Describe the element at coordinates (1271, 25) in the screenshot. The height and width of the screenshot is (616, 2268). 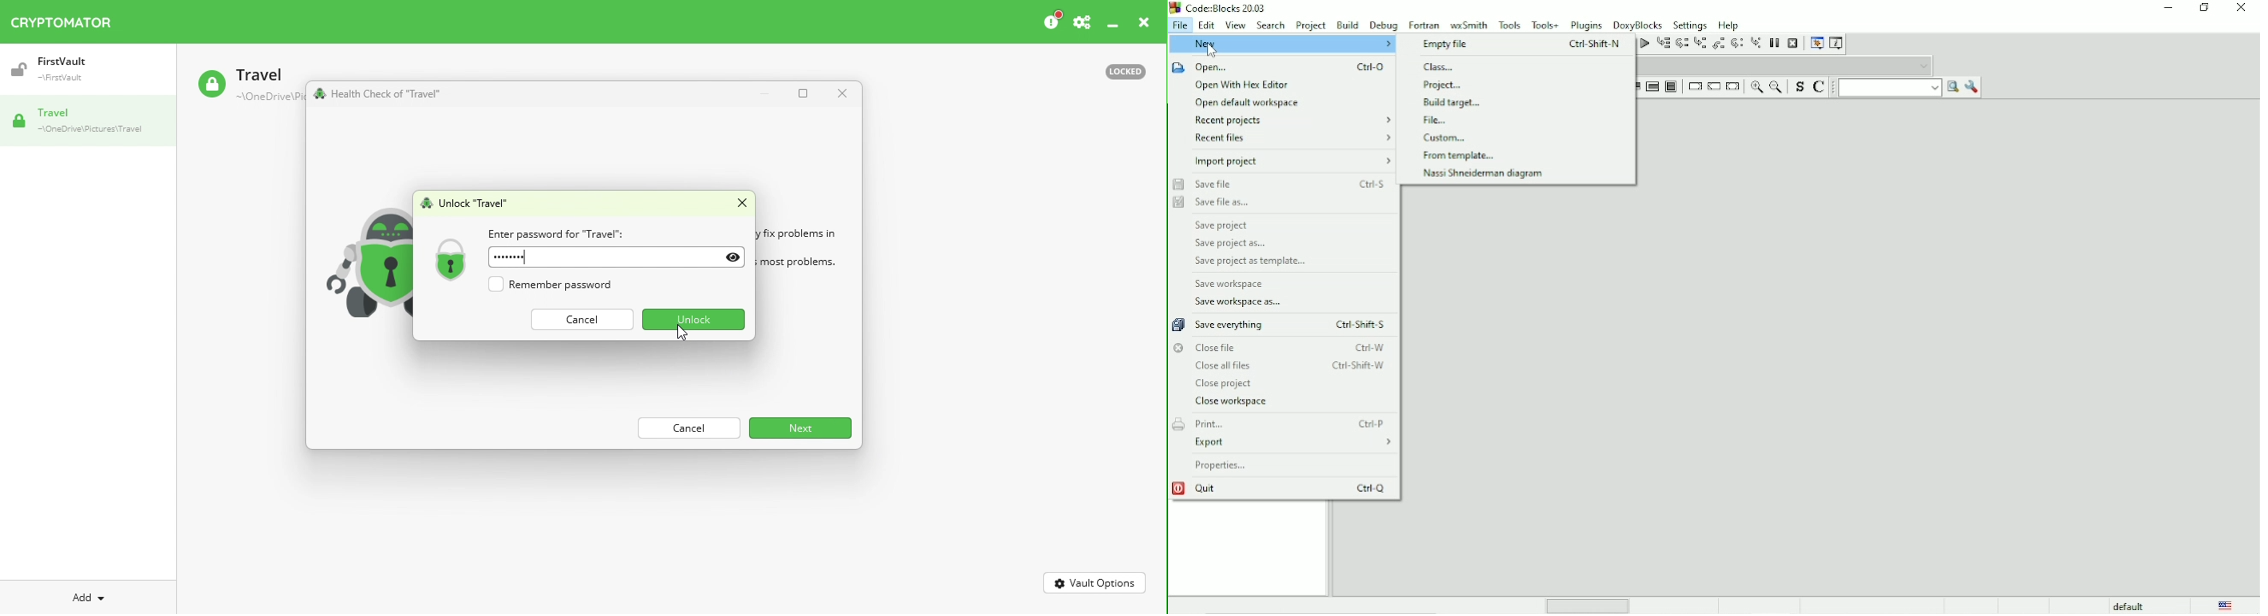
I see `Search` at that location.